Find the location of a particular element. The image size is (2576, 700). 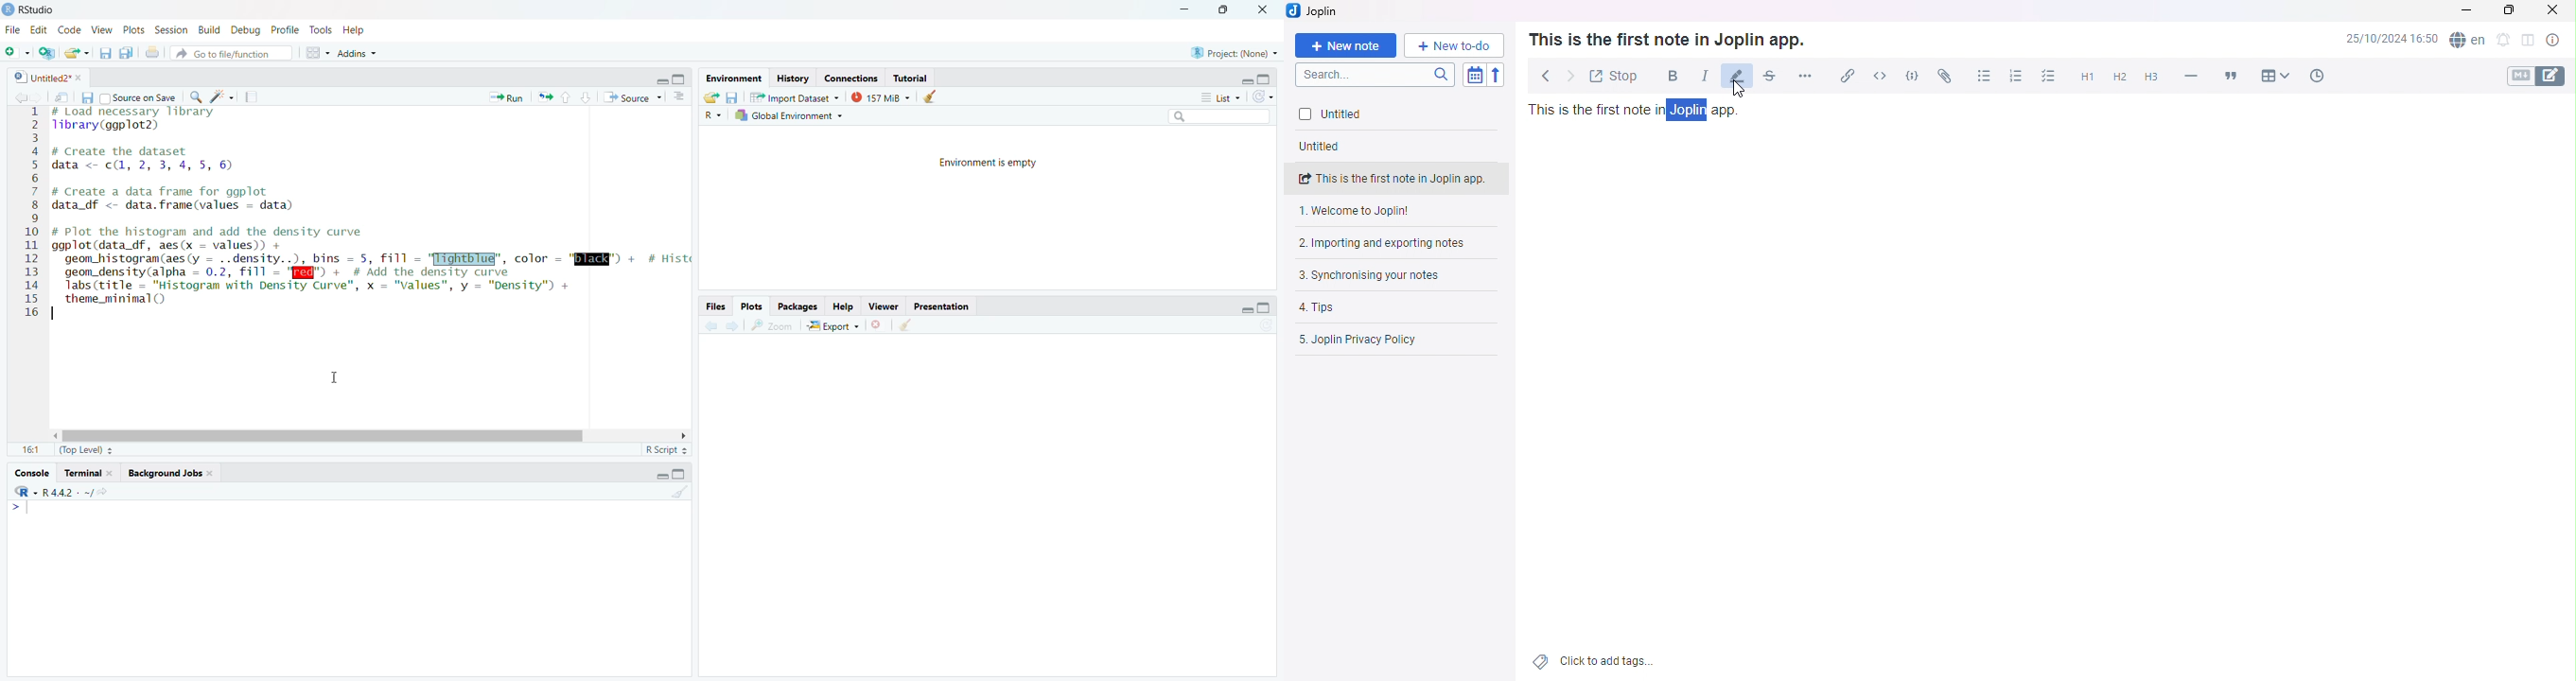

Presentation is located at coordinates (943, 306).